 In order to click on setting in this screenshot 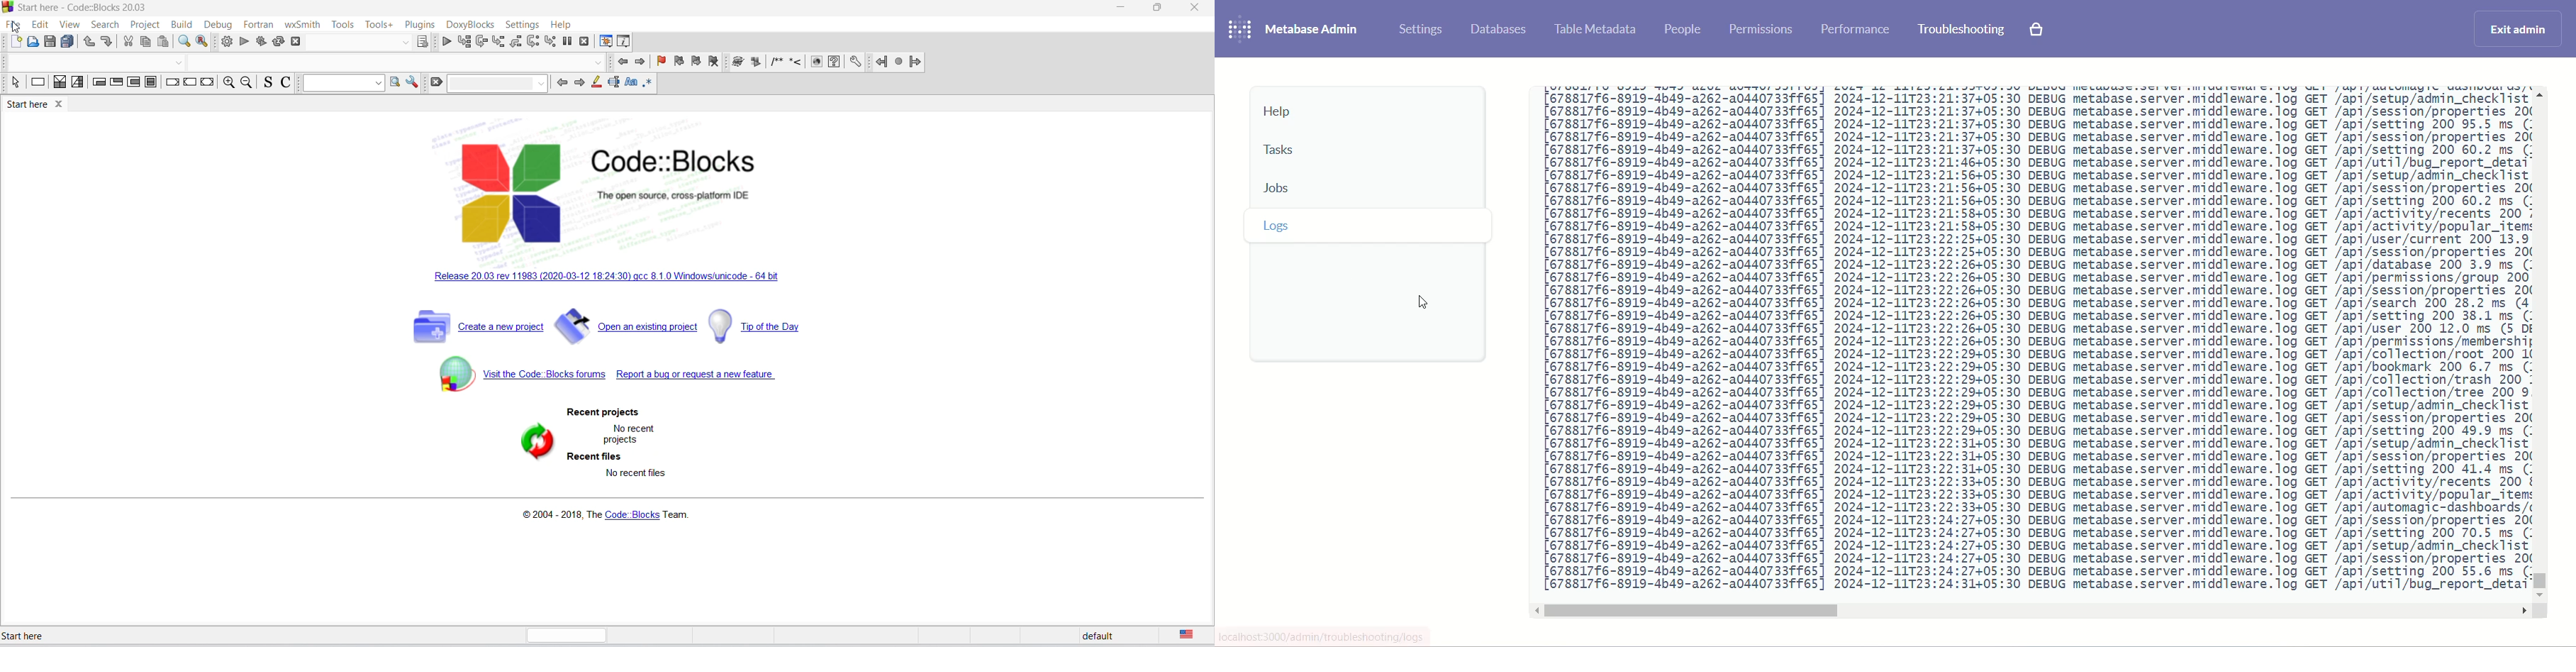, I will do `click(857, 65)`.